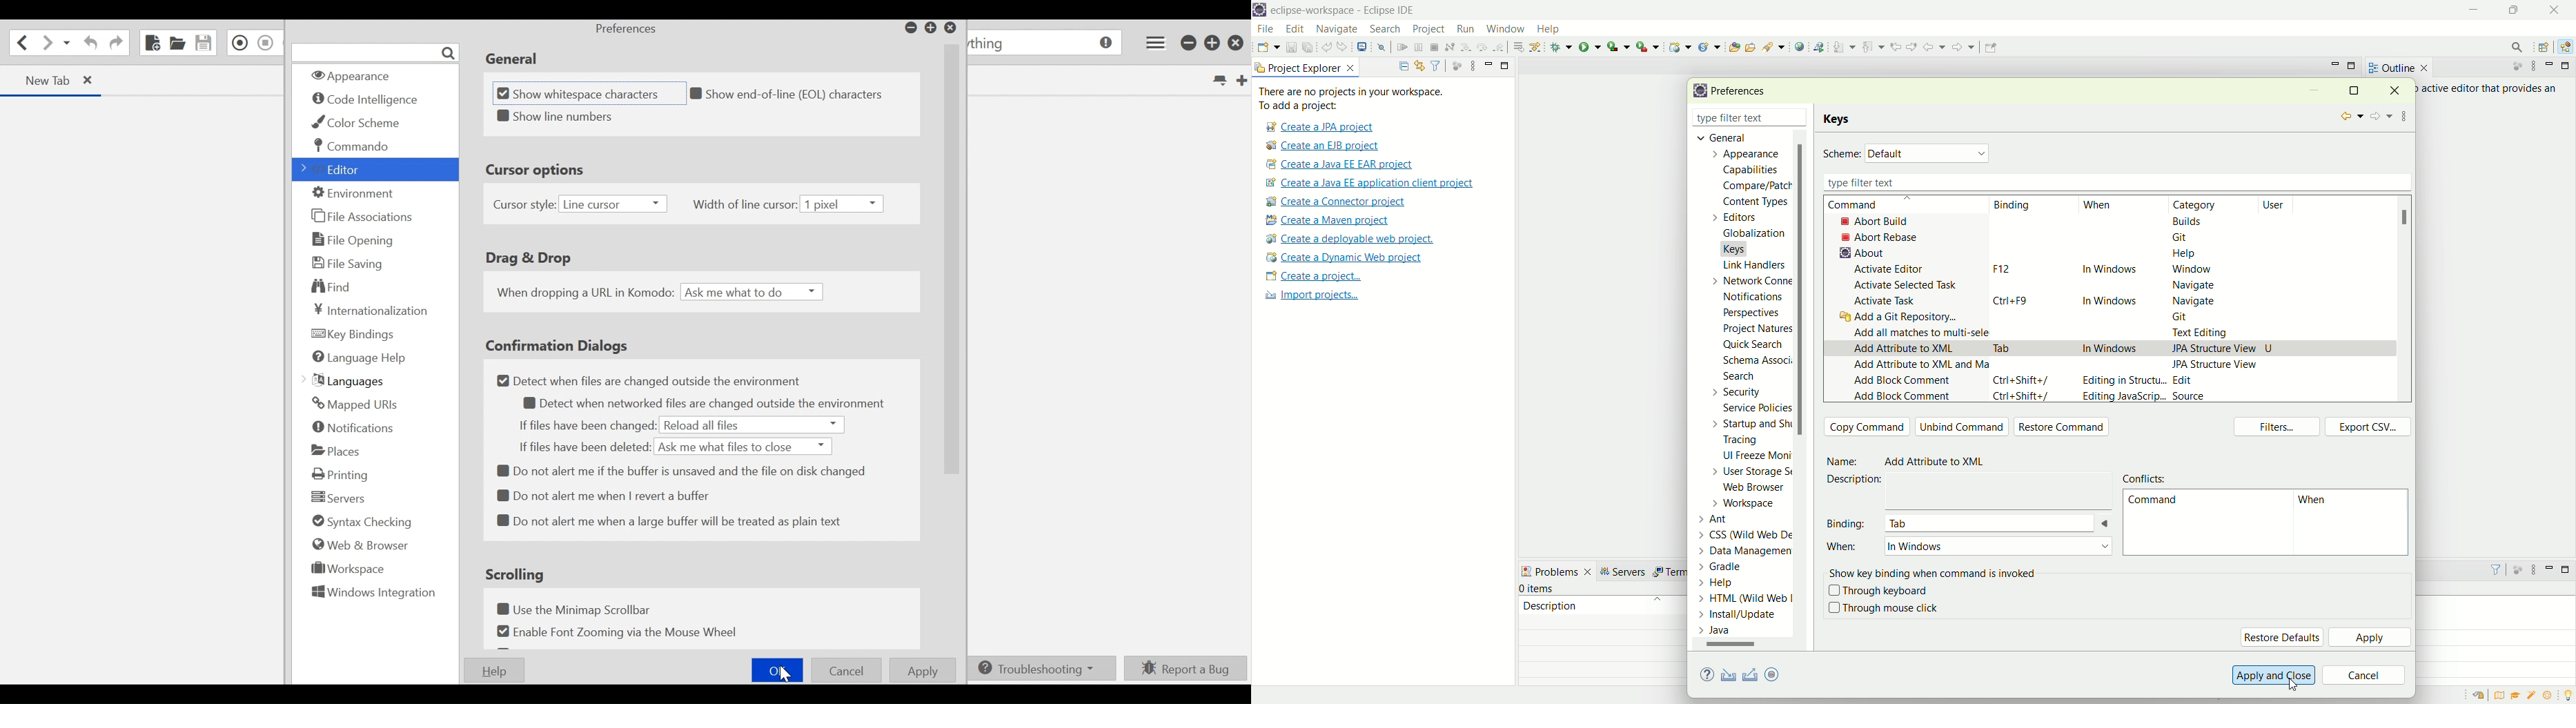 The image size is (2576, 728). I want to click on close, so click(2399, 90).